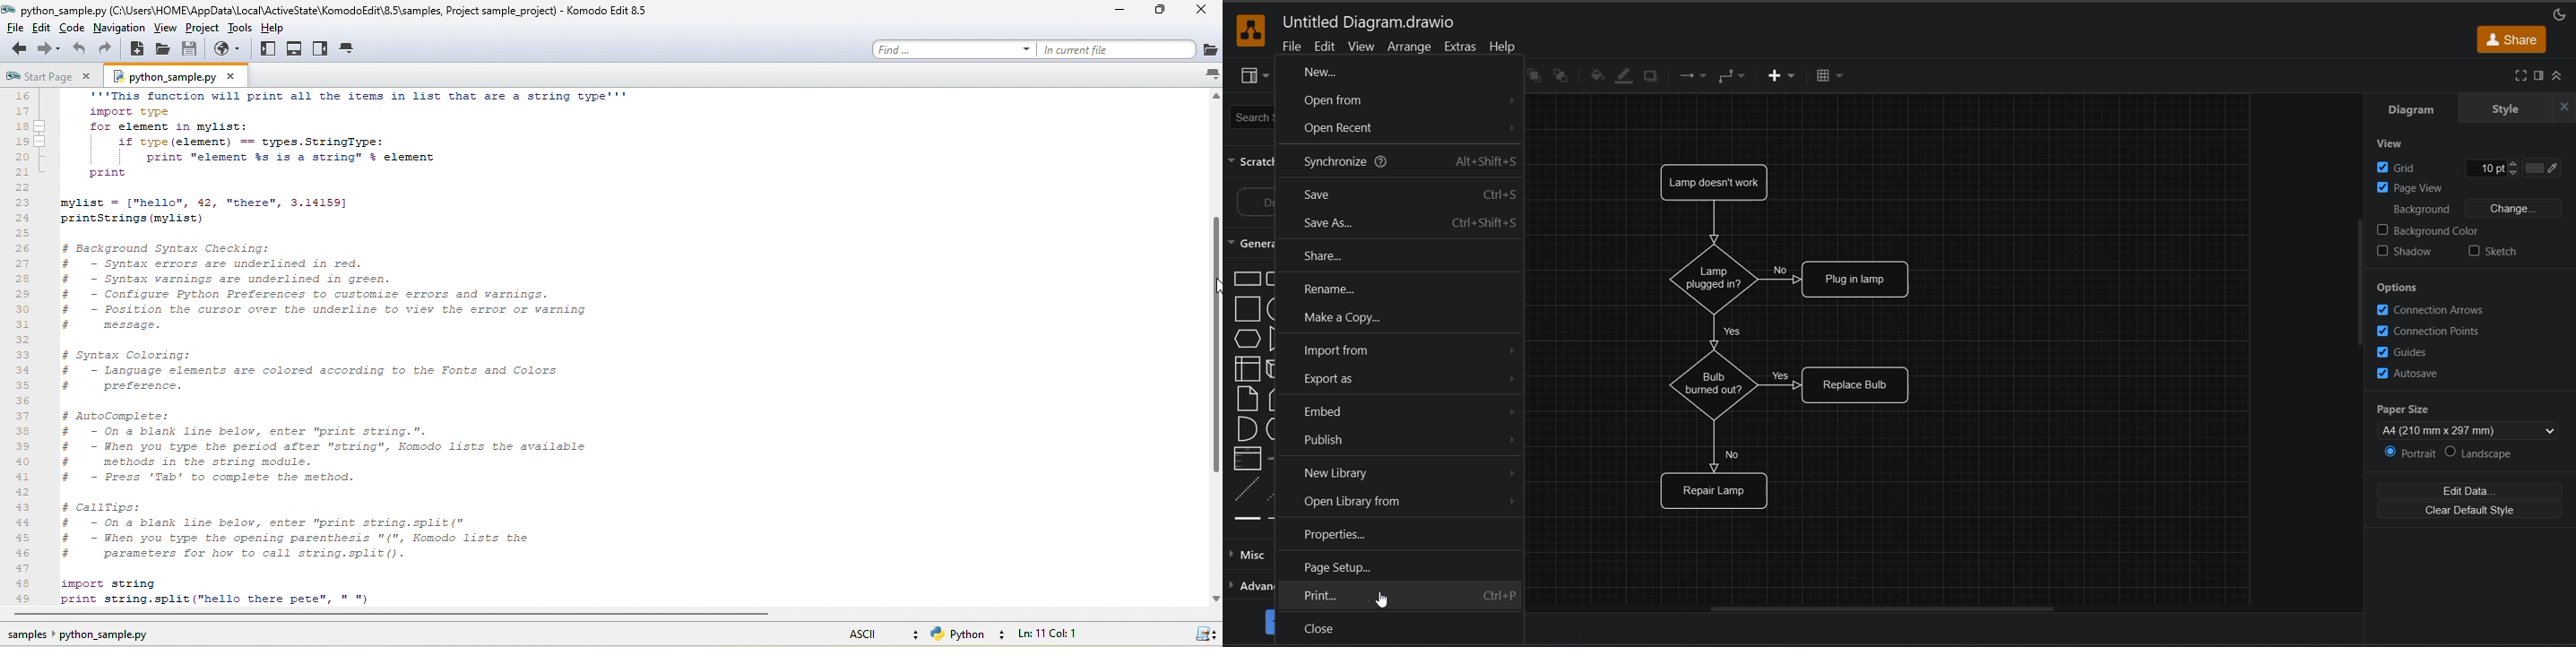 This screenshot has width=2576, height=672. What do you see at coordinates (1407, 128) in the screenshot?
I see `open recent` at bounding box center [1407, 128].